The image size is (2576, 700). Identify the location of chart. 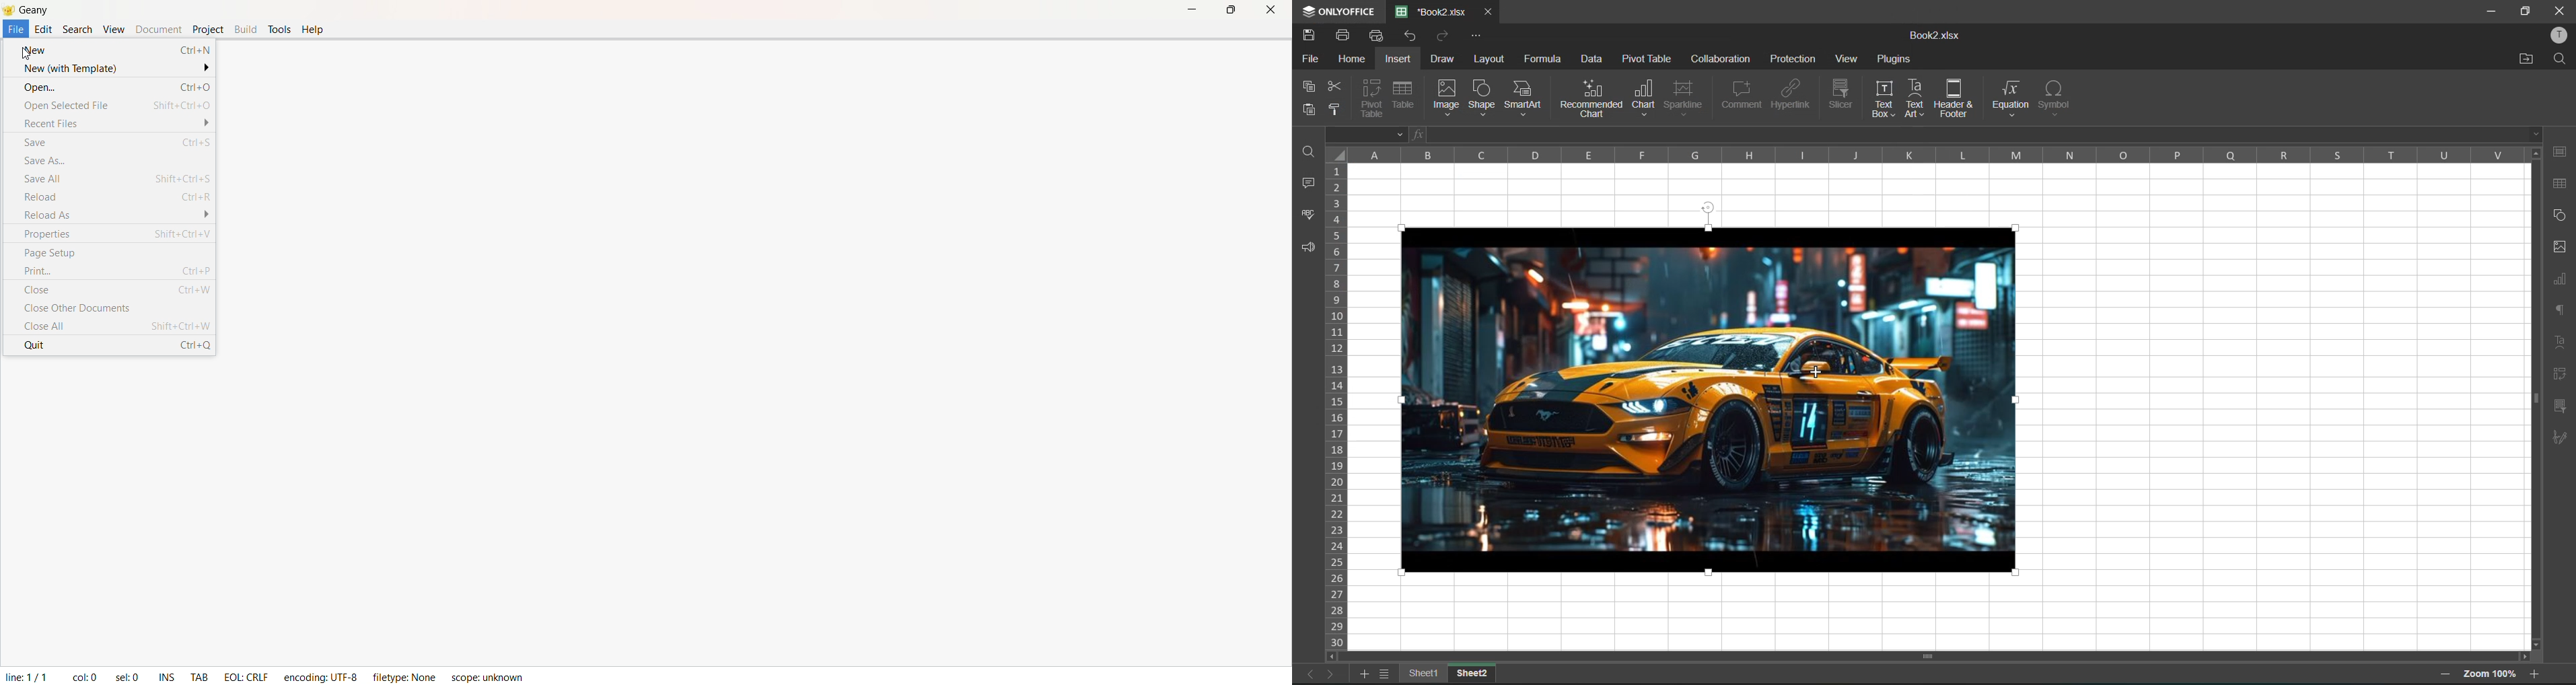
(1646, 97).